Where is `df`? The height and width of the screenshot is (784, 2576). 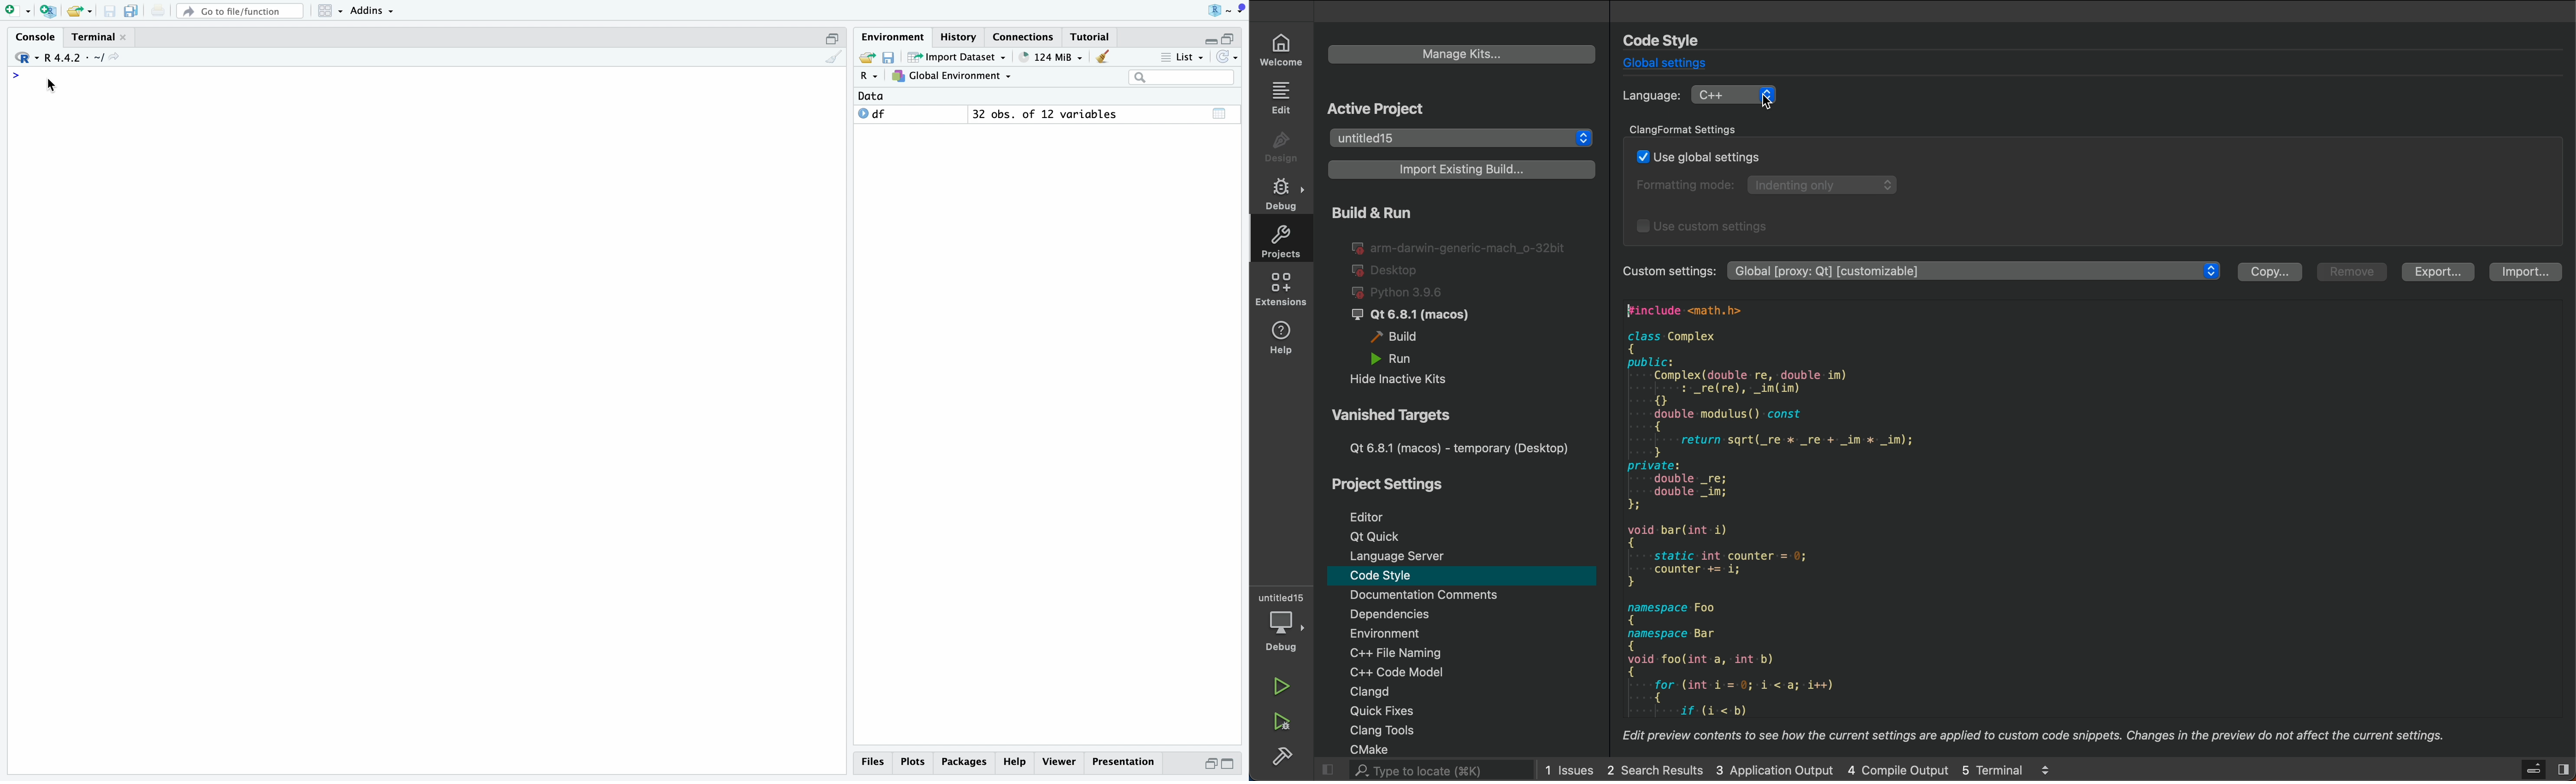
df is located at coordinates (873, 113).